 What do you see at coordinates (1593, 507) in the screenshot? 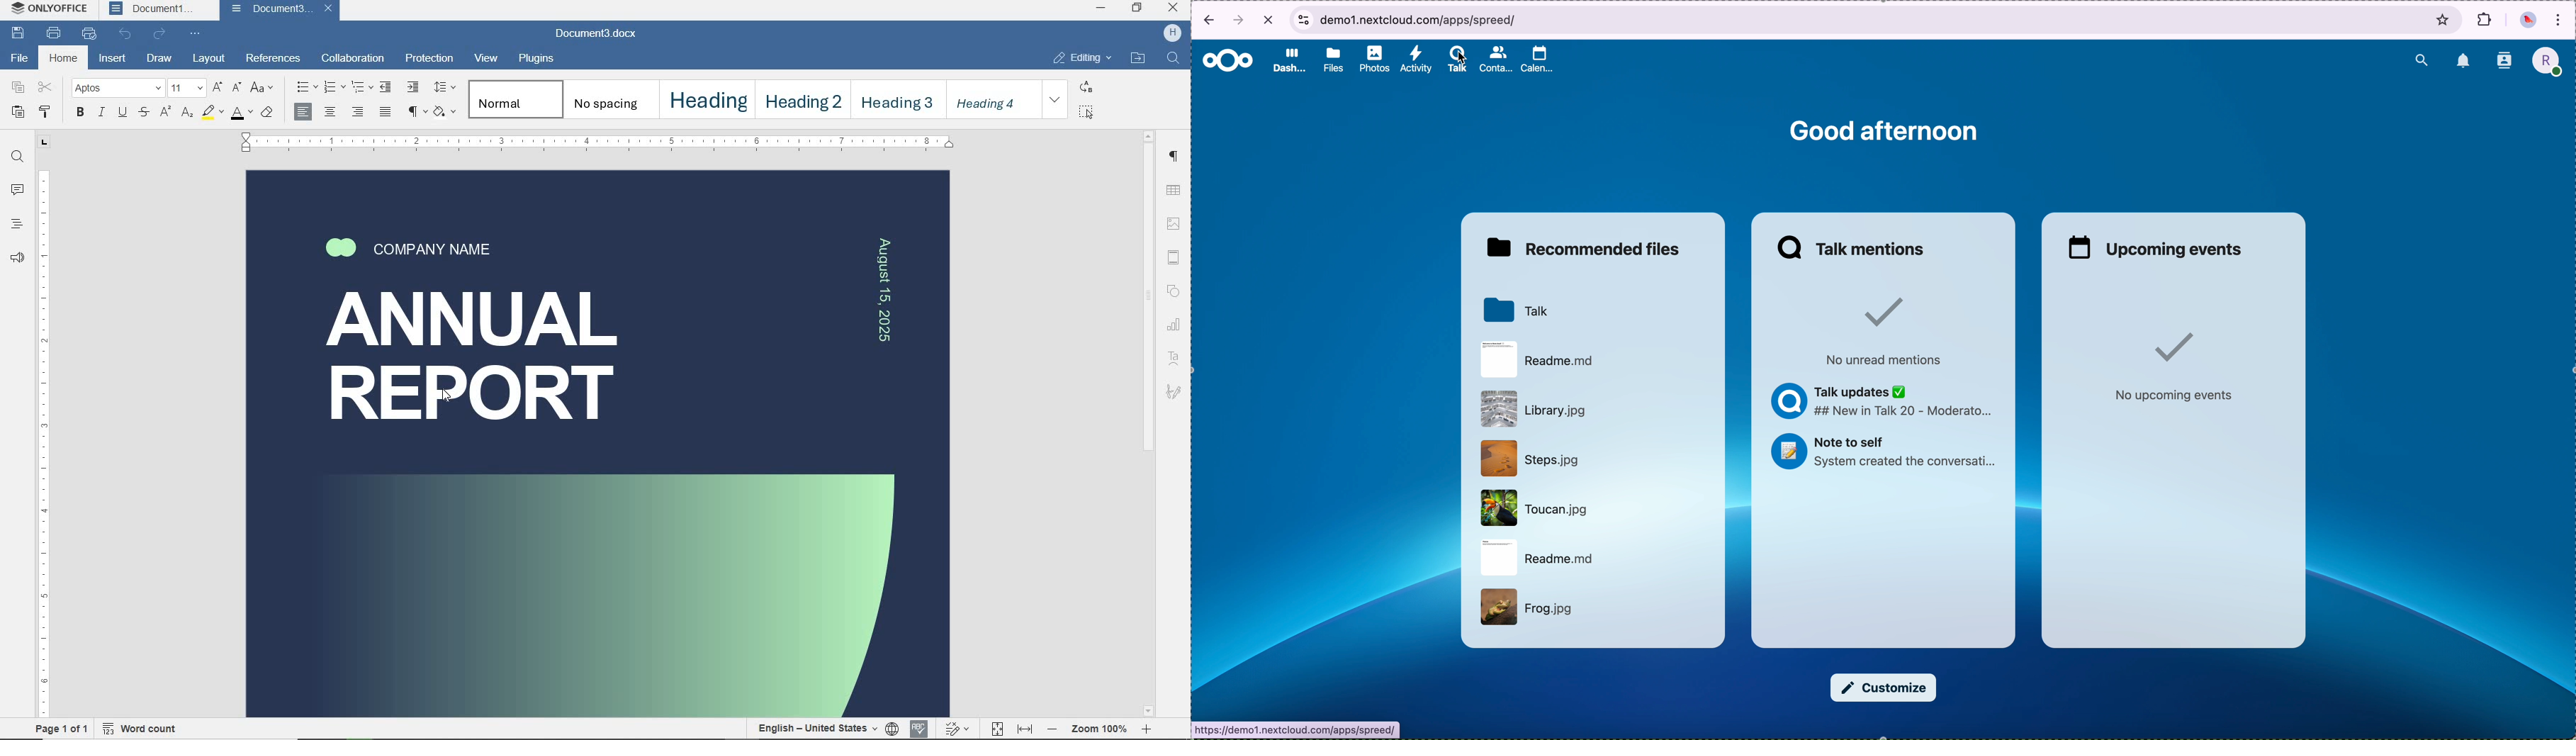
I see `Toucan.jpg` at bounding box center [1593, 507].